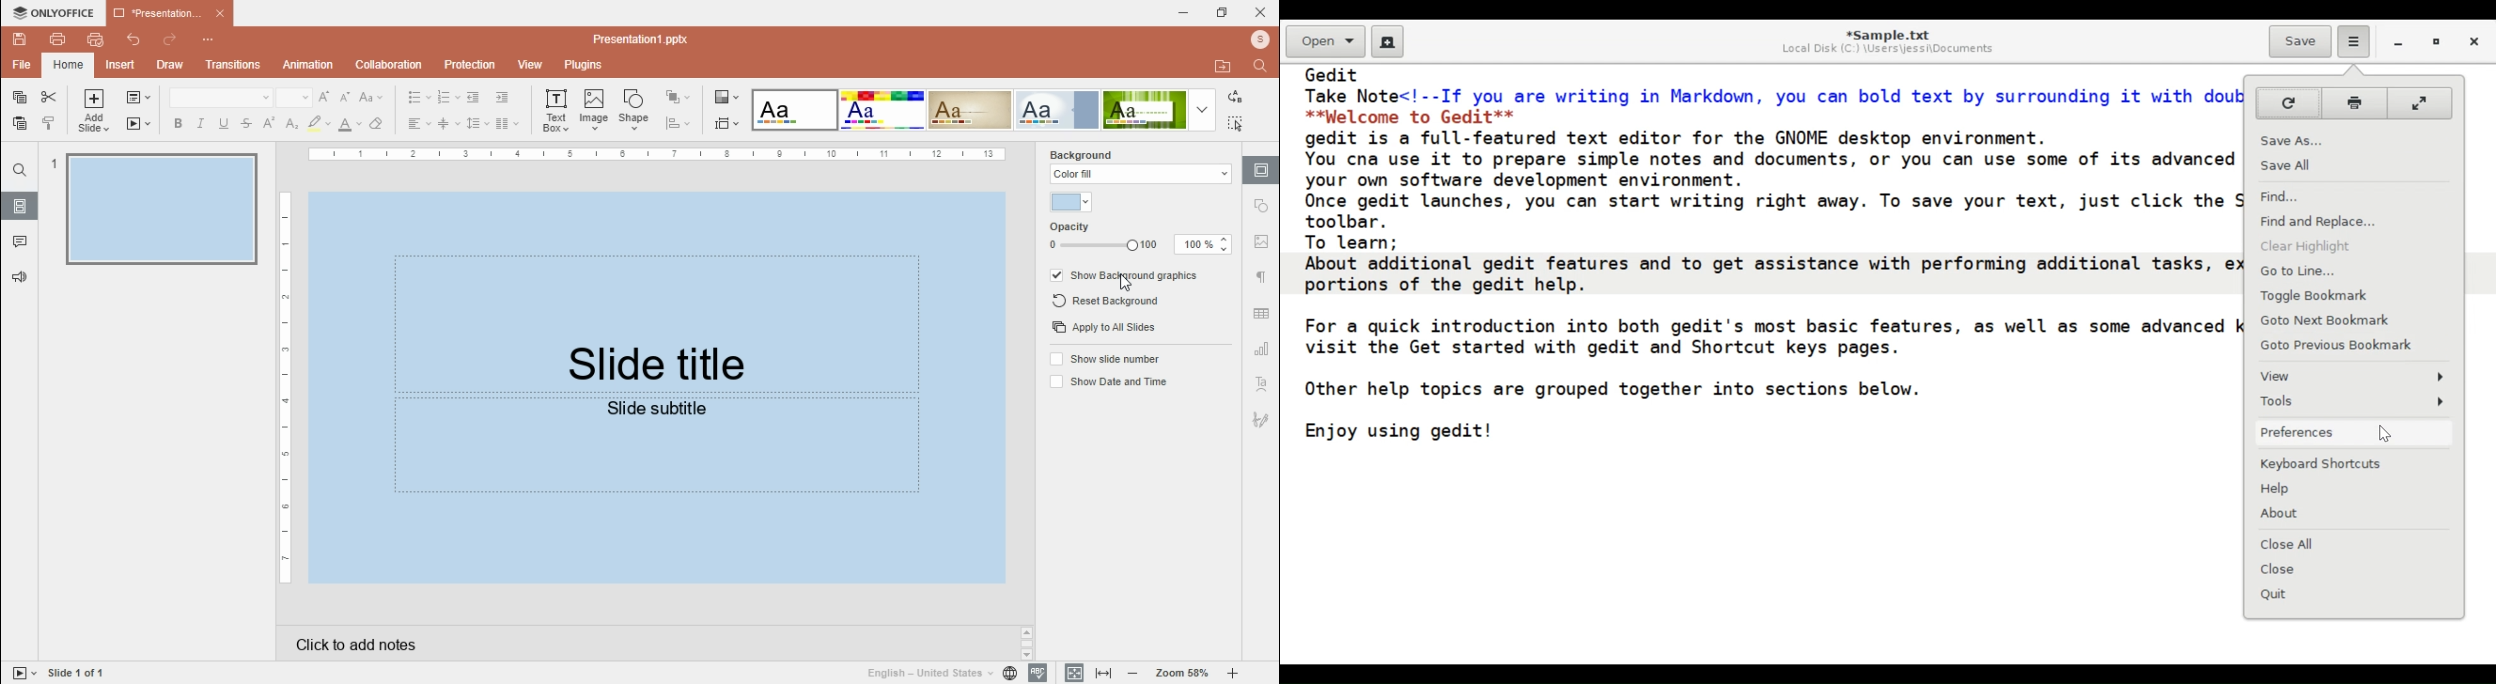  I want to click on add slide, so click(93, 111).